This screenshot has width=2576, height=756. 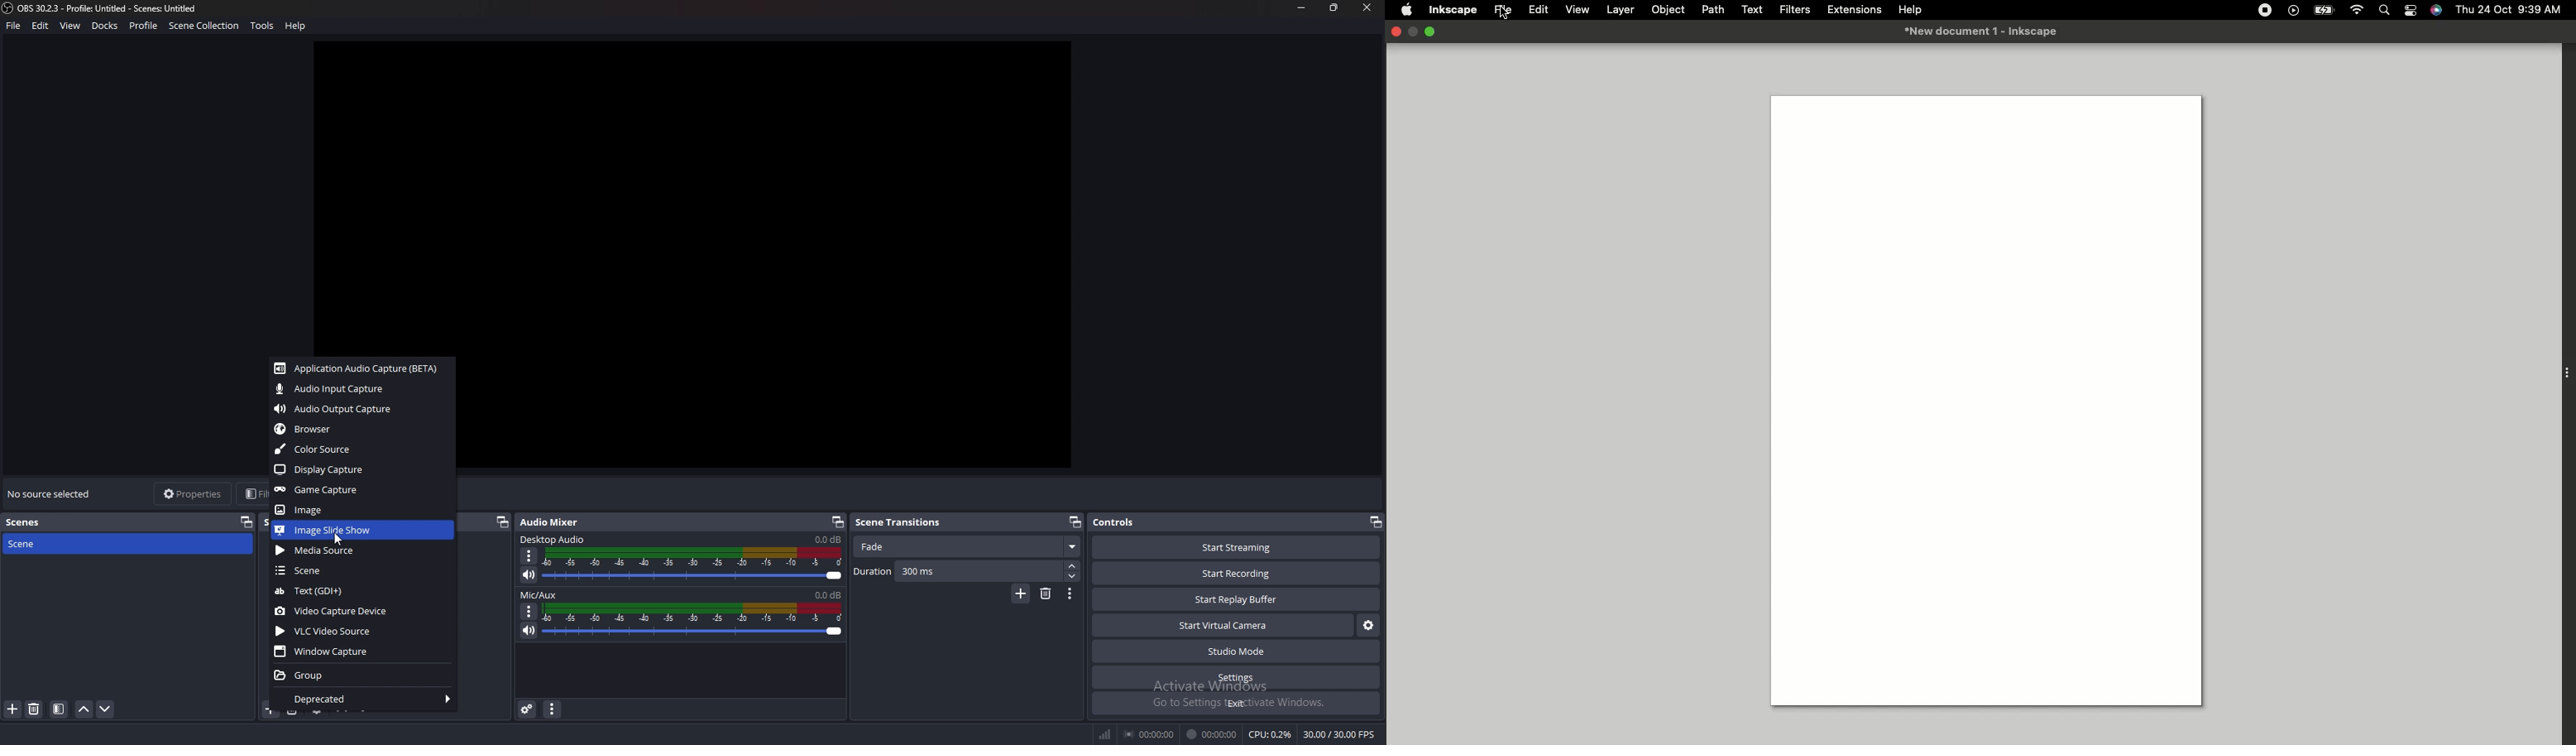 I want to click on remove scene, so click(x=35, y=710).